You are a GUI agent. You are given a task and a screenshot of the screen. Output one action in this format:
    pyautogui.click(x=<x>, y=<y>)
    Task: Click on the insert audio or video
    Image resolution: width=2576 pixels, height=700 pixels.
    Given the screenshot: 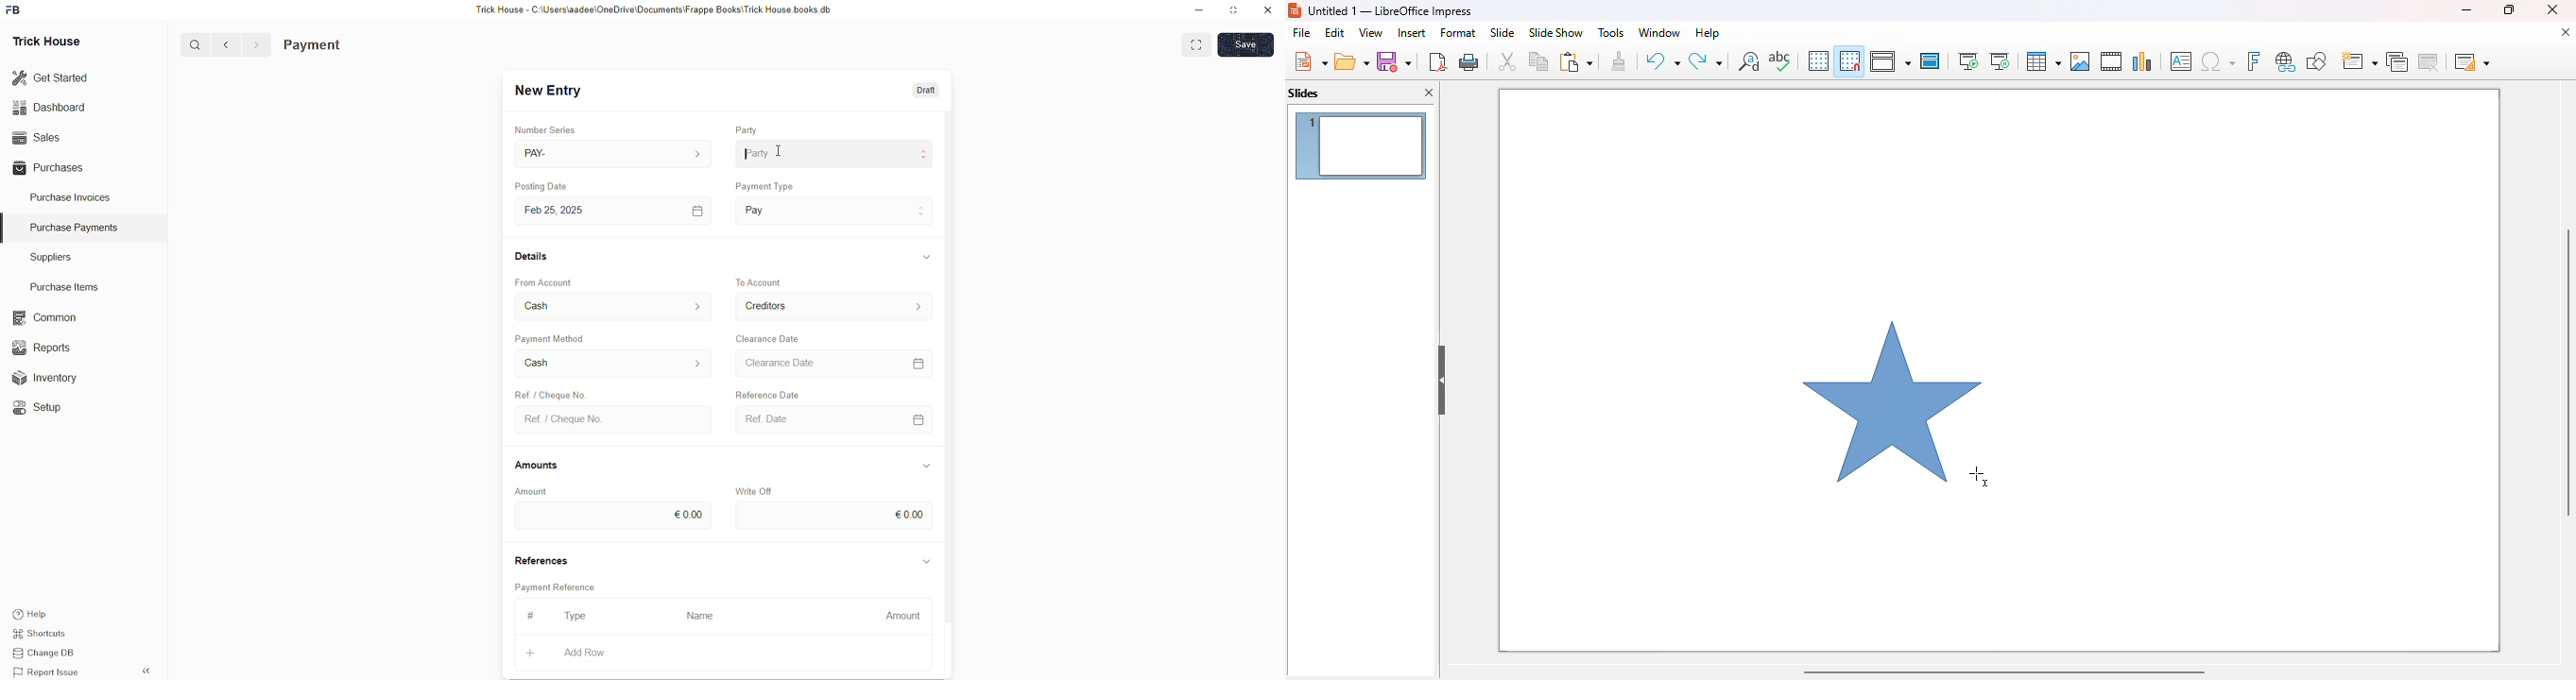 What is the action you would take?
    pyautogui.click(x=2111, y=60)
    